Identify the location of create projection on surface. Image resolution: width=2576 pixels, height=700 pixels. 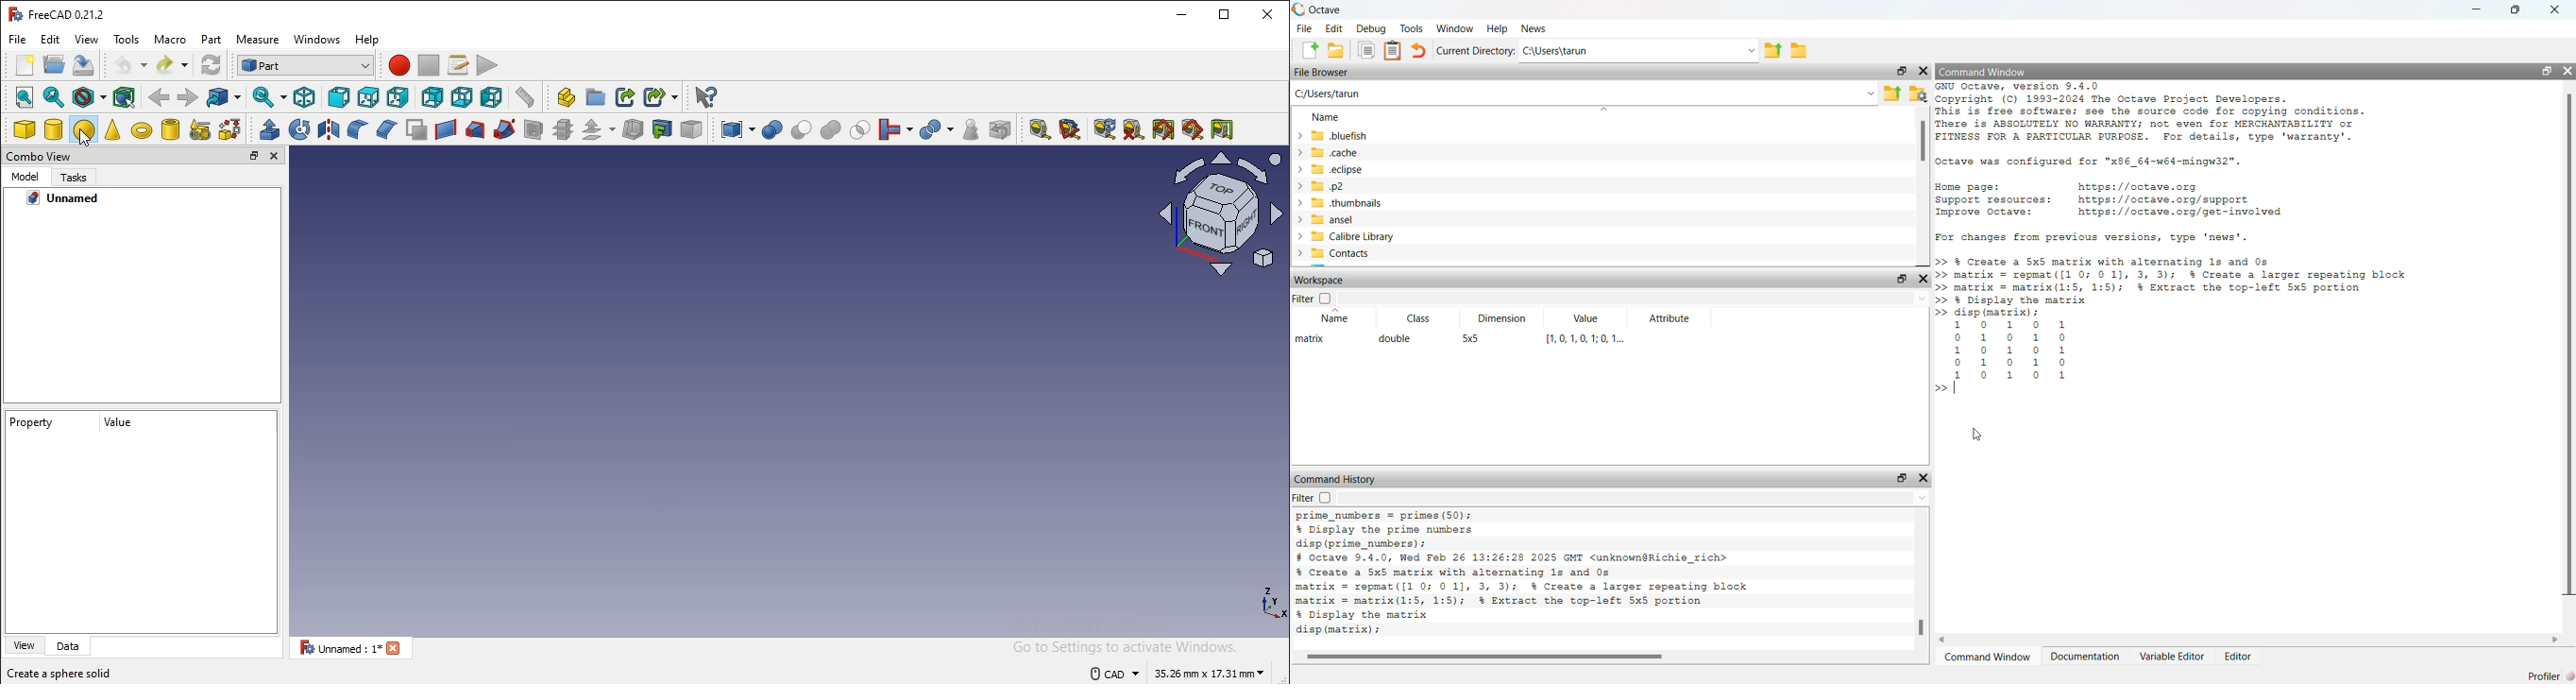
(662, 129).